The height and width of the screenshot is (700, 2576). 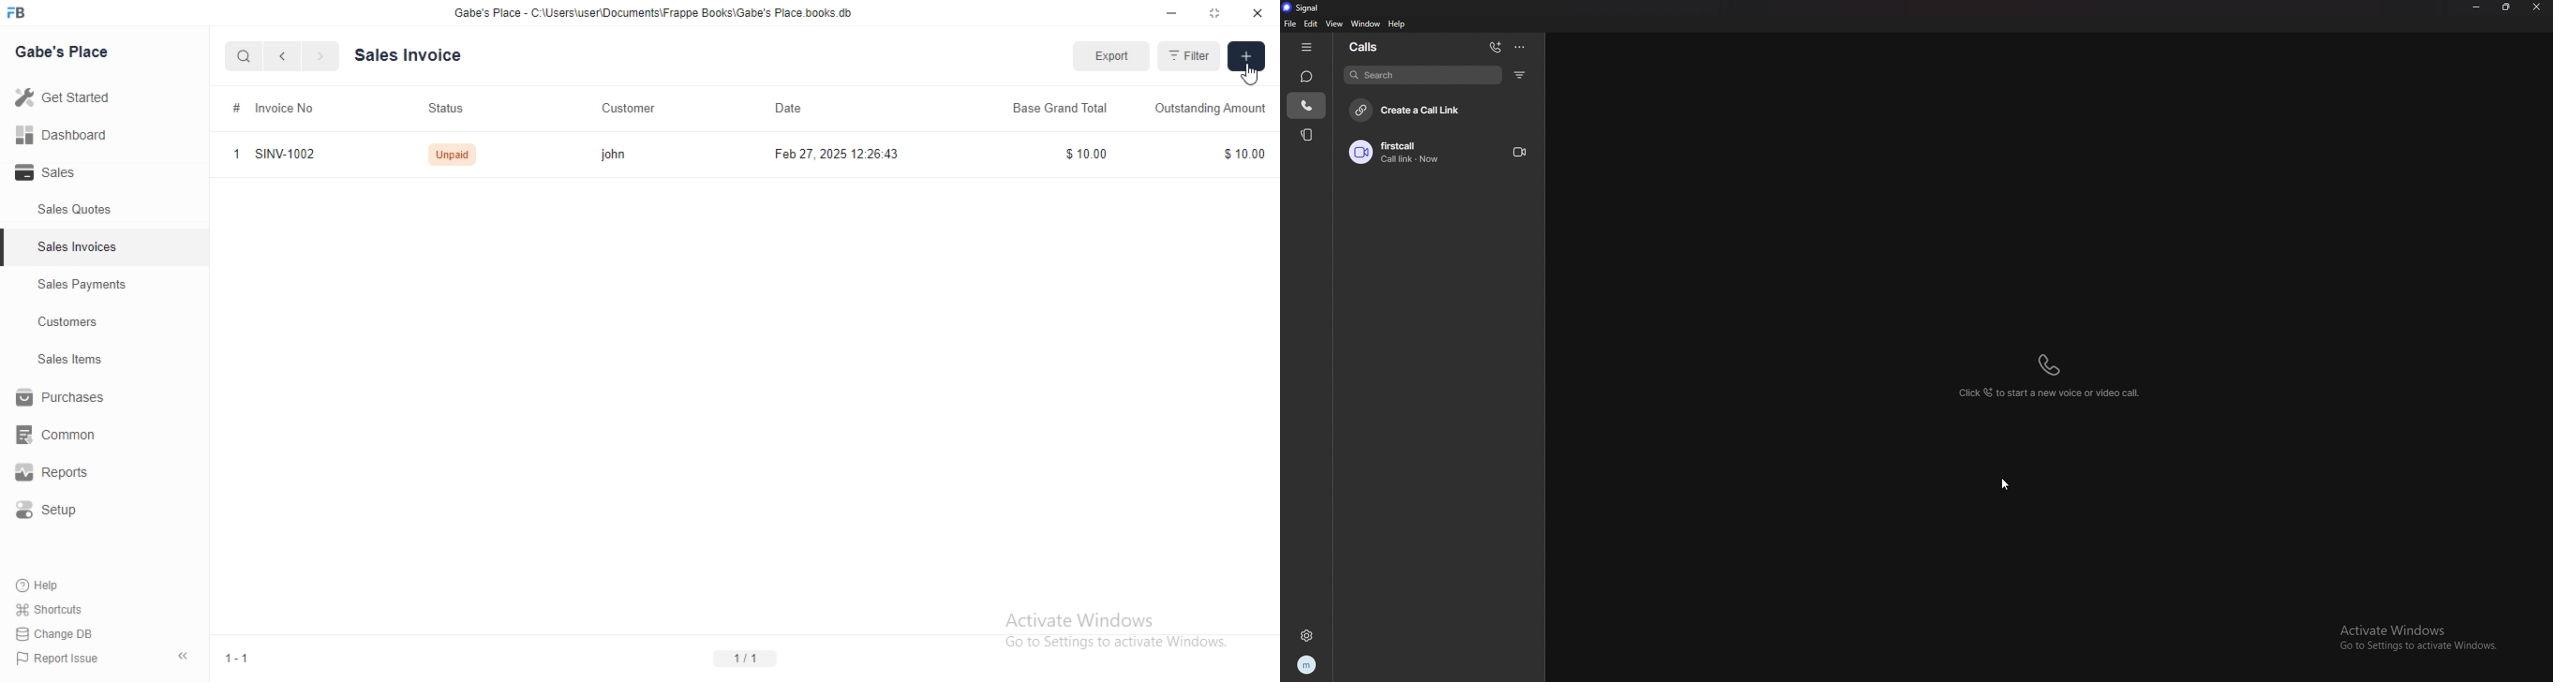 I want to click on PP Report Issue., so click(x=64, y=662).